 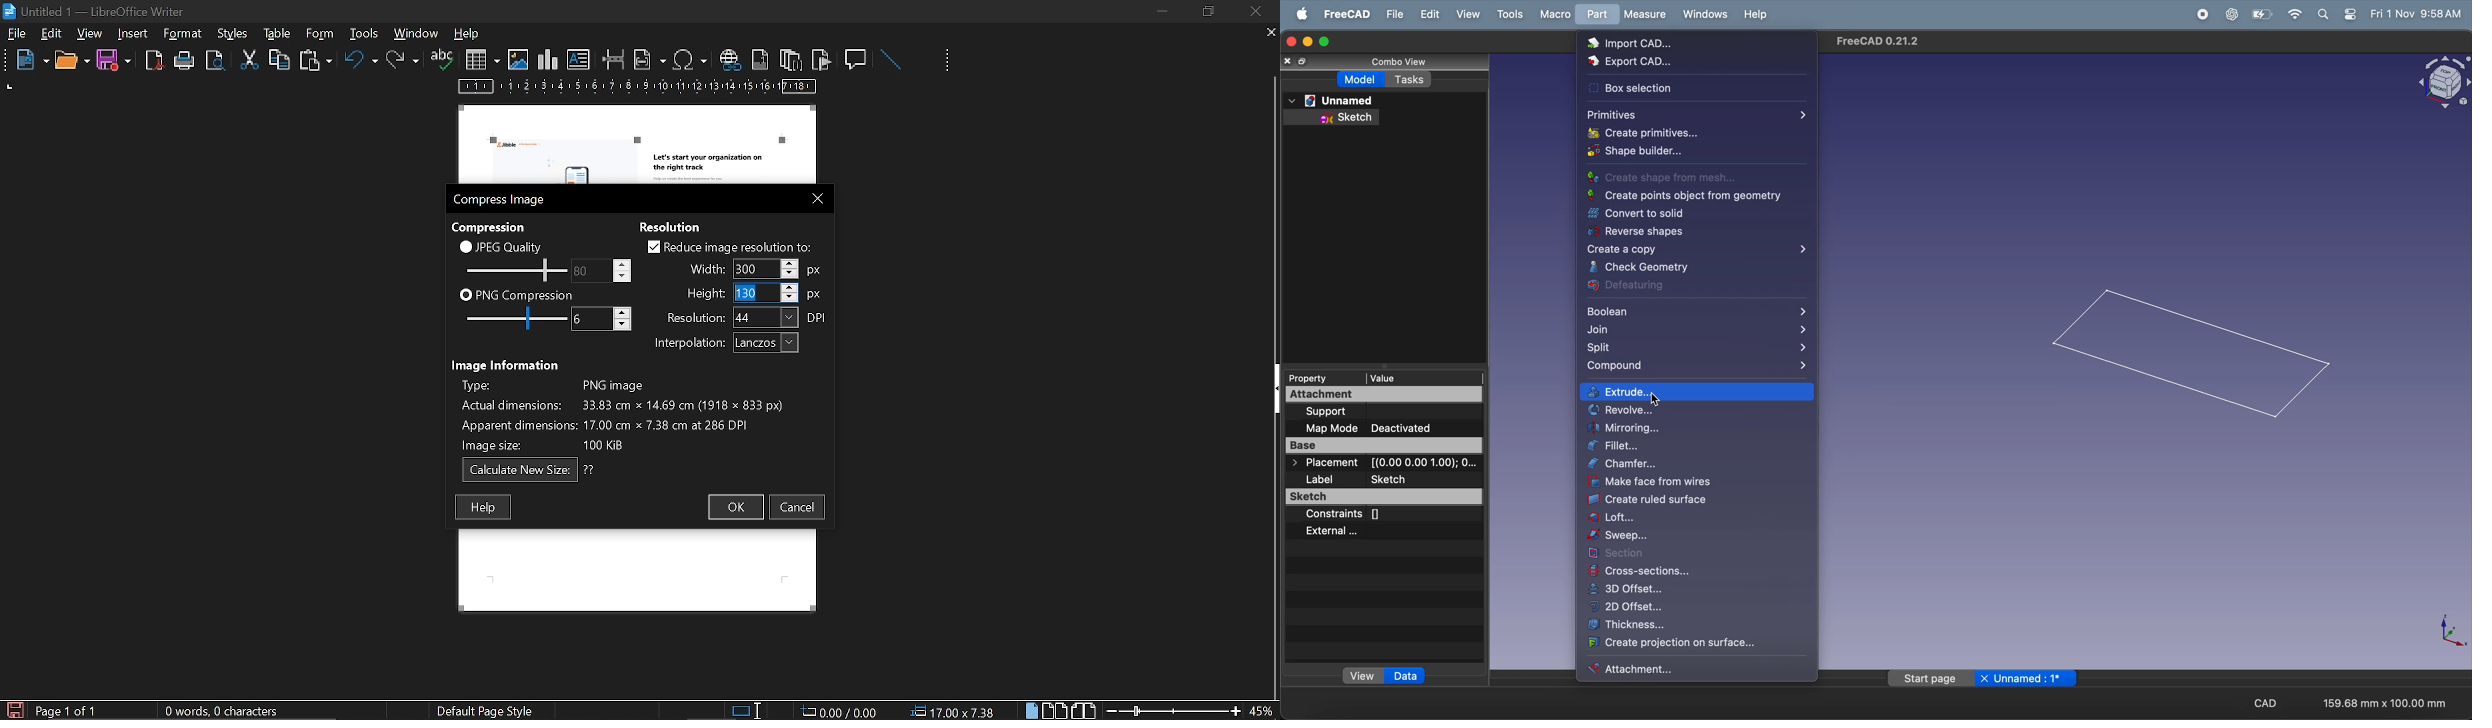 What do you see at coordinates (1338, 118) in the screenshot?
I see `sketch` at bounding box center [1338, 118].